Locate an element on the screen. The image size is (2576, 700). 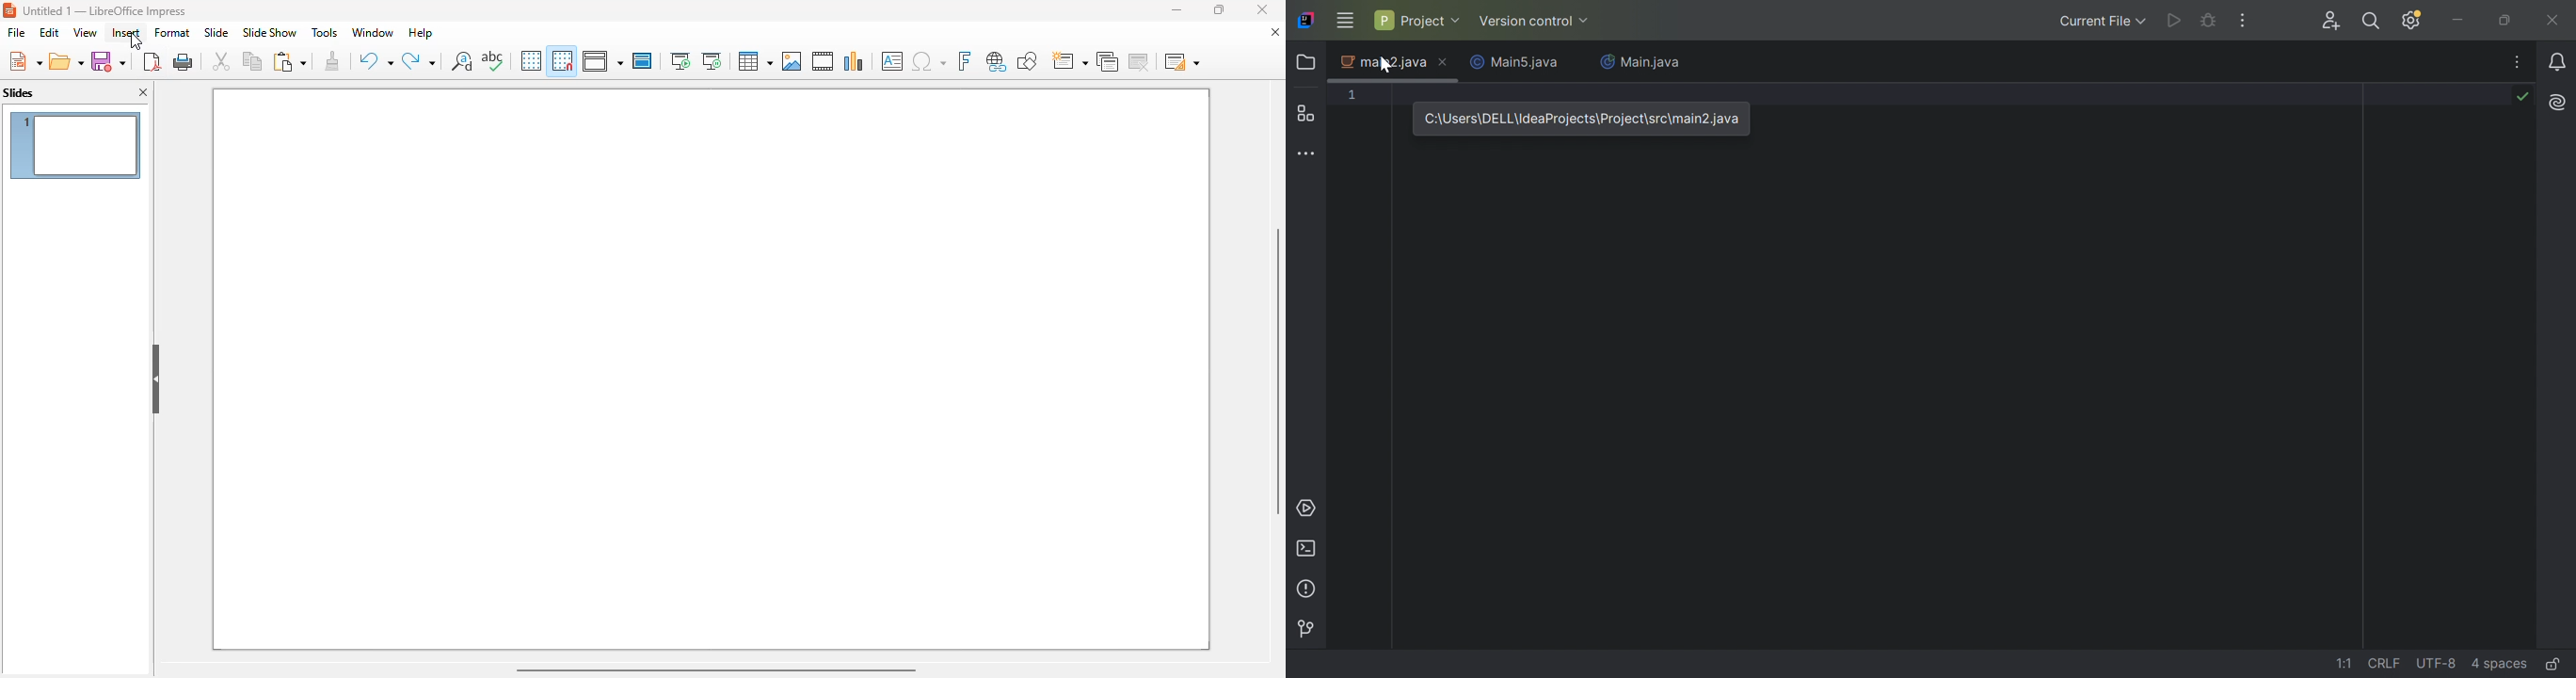
More tool windows is located at coordinates (1308, 152).